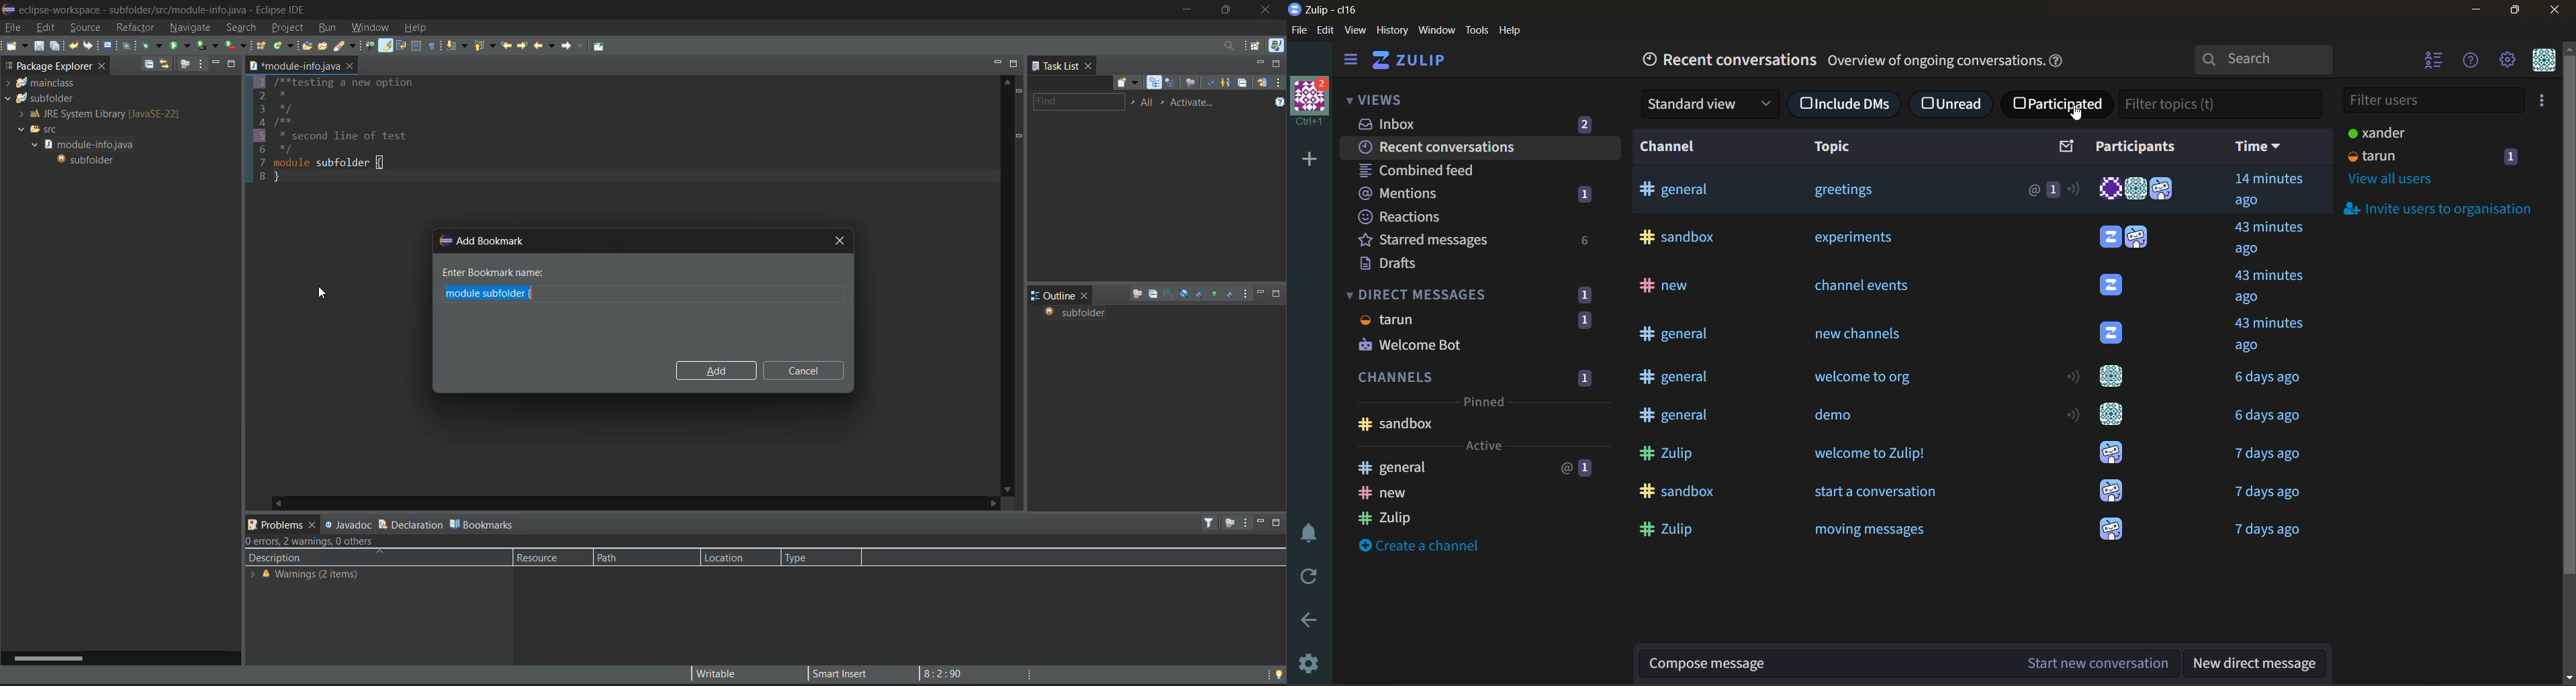 The height and width of the screenshot is (700, 2576). What do you see at coordinates (1353, 60) in the screenshot?
I see `hide sidebar` at bounding box center [1353, 60].